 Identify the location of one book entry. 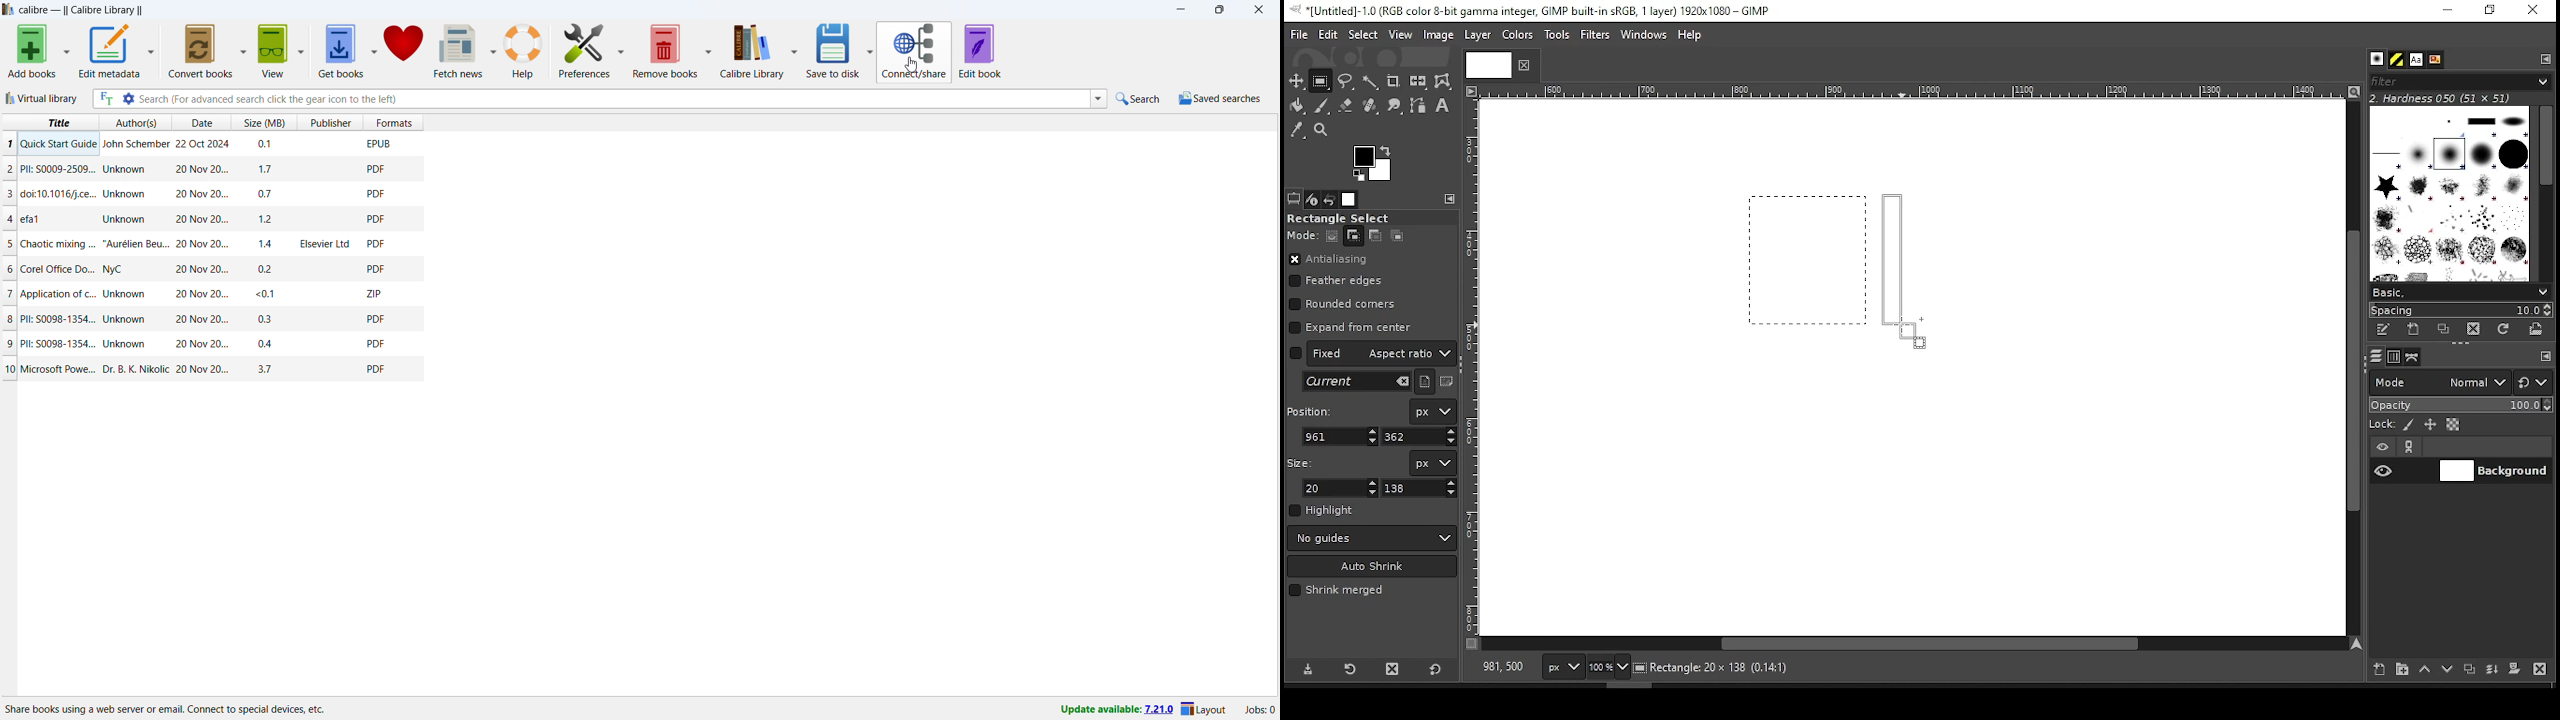
(213, 369).